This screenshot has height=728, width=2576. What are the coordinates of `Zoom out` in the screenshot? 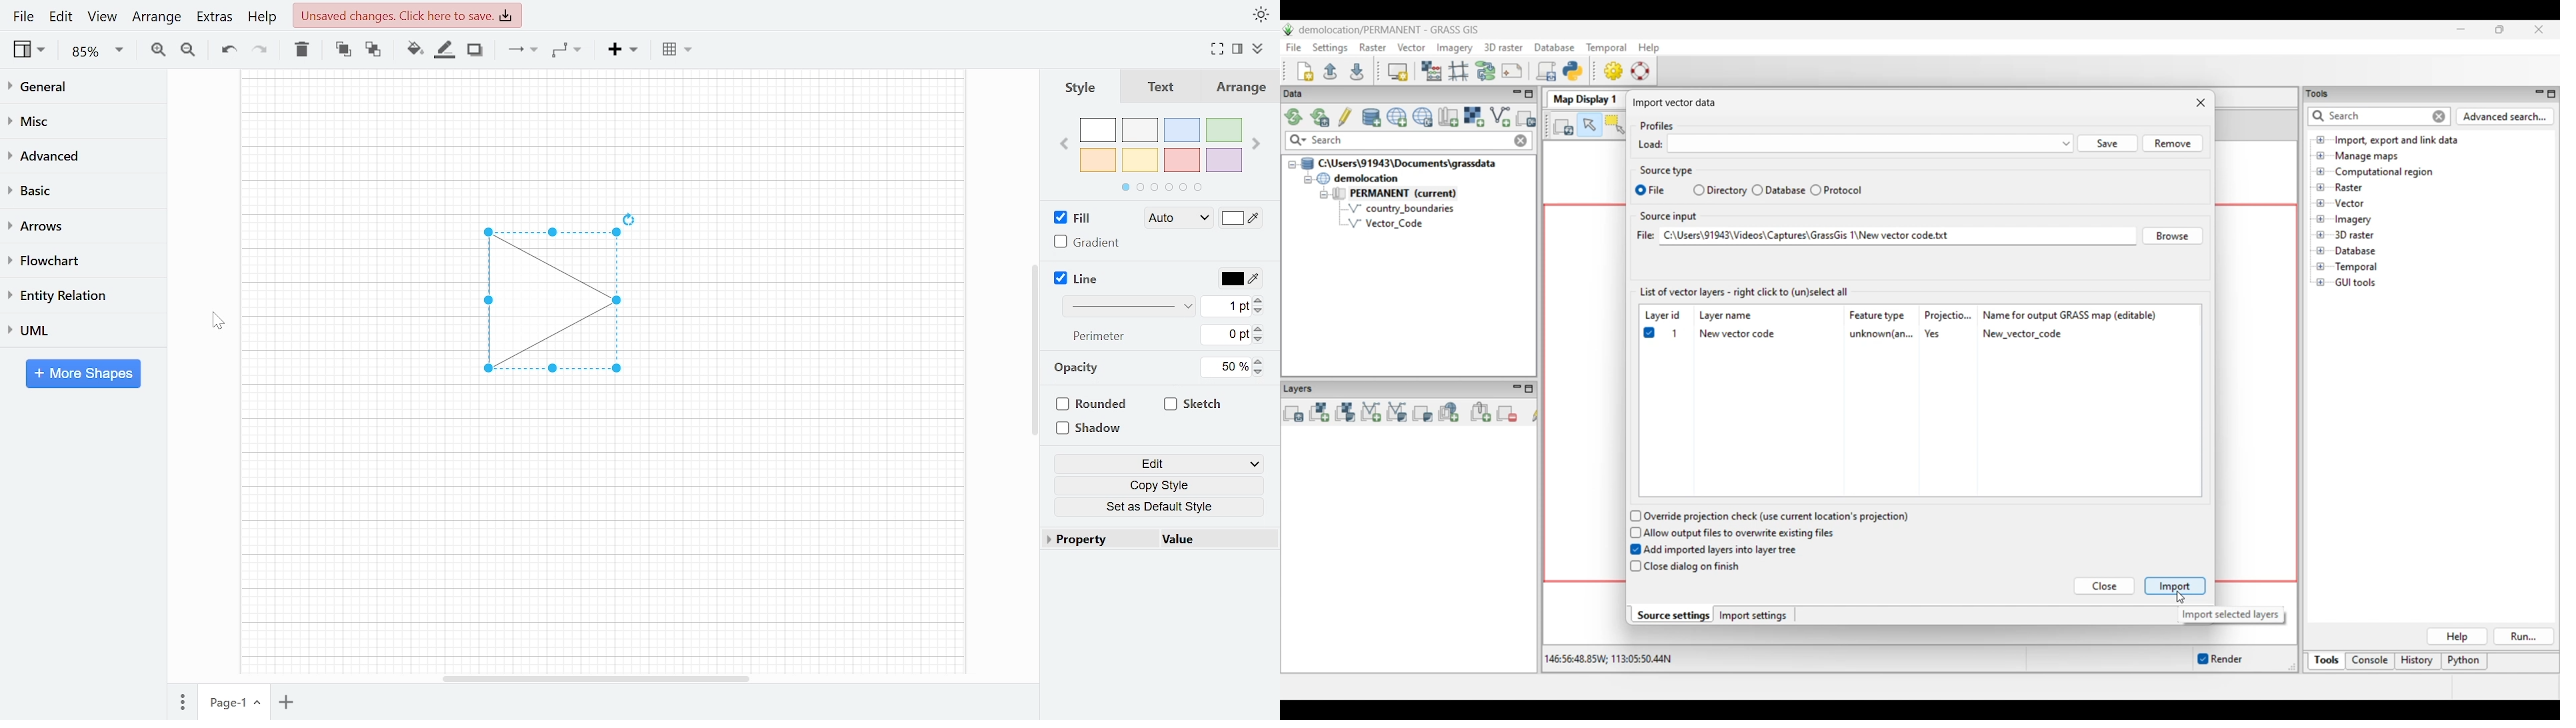 It's located at (190, 49).